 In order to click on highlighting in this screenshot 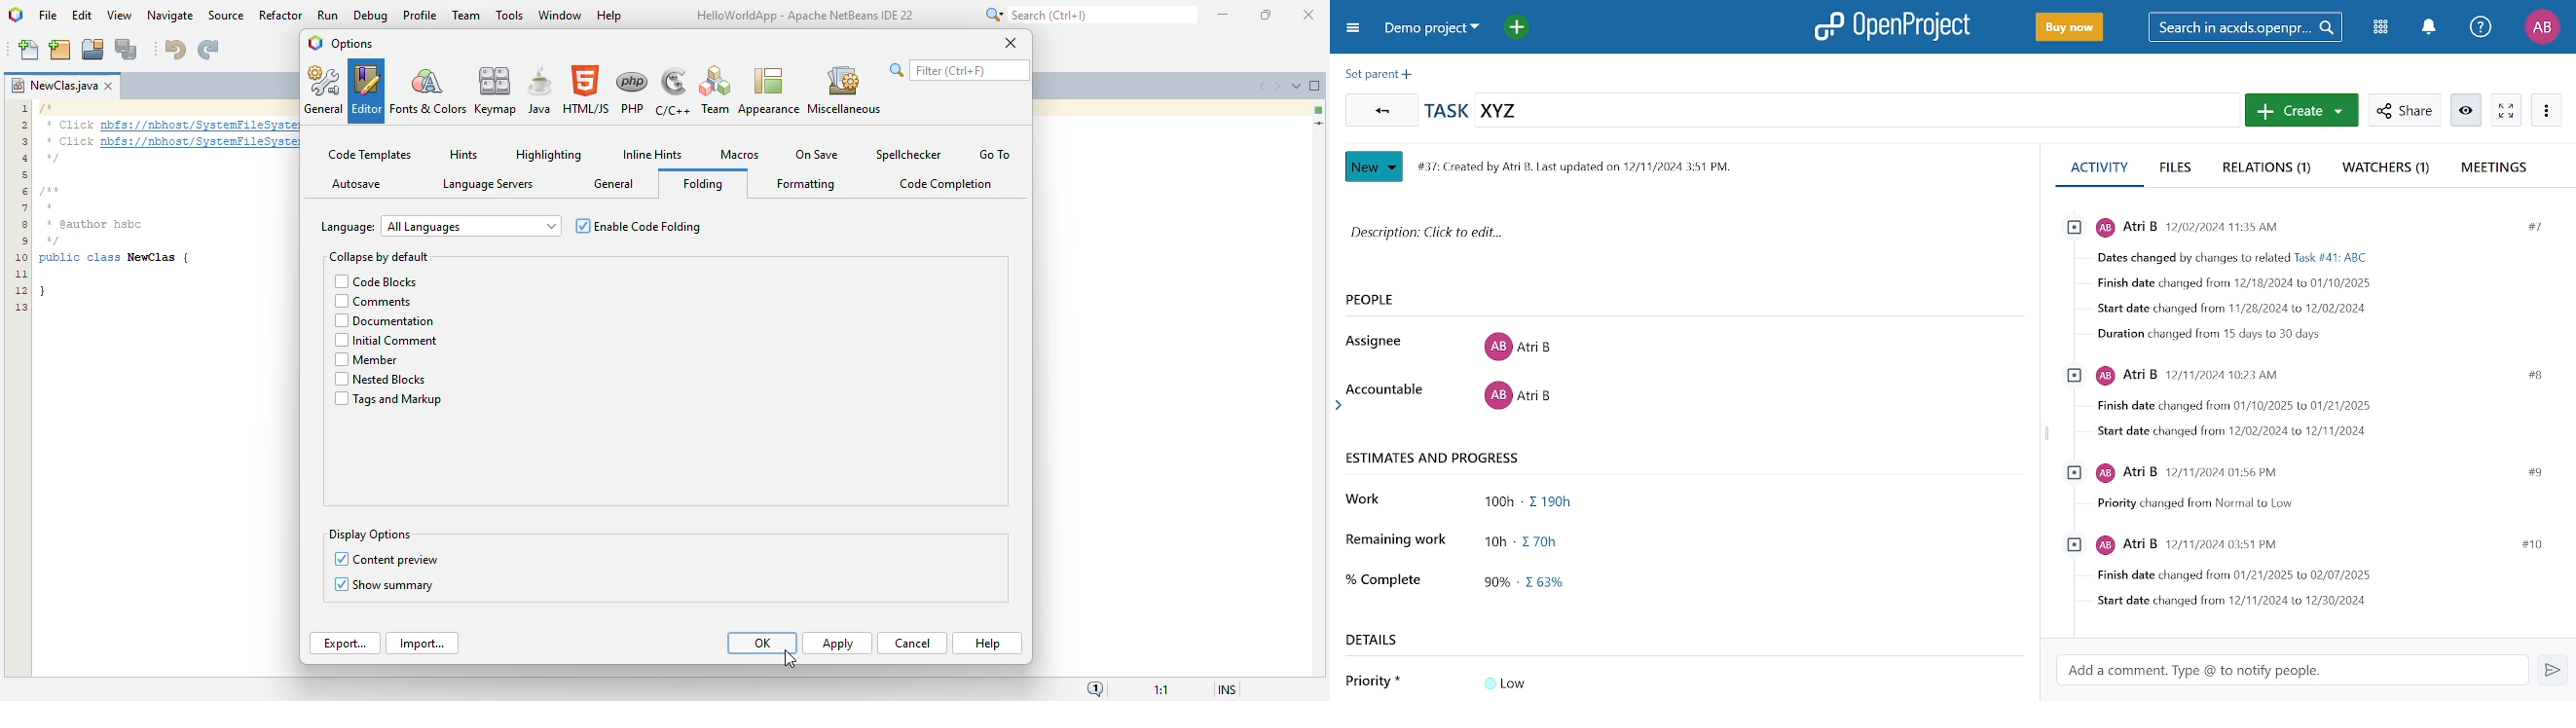, I will do `click(549, 155)`.